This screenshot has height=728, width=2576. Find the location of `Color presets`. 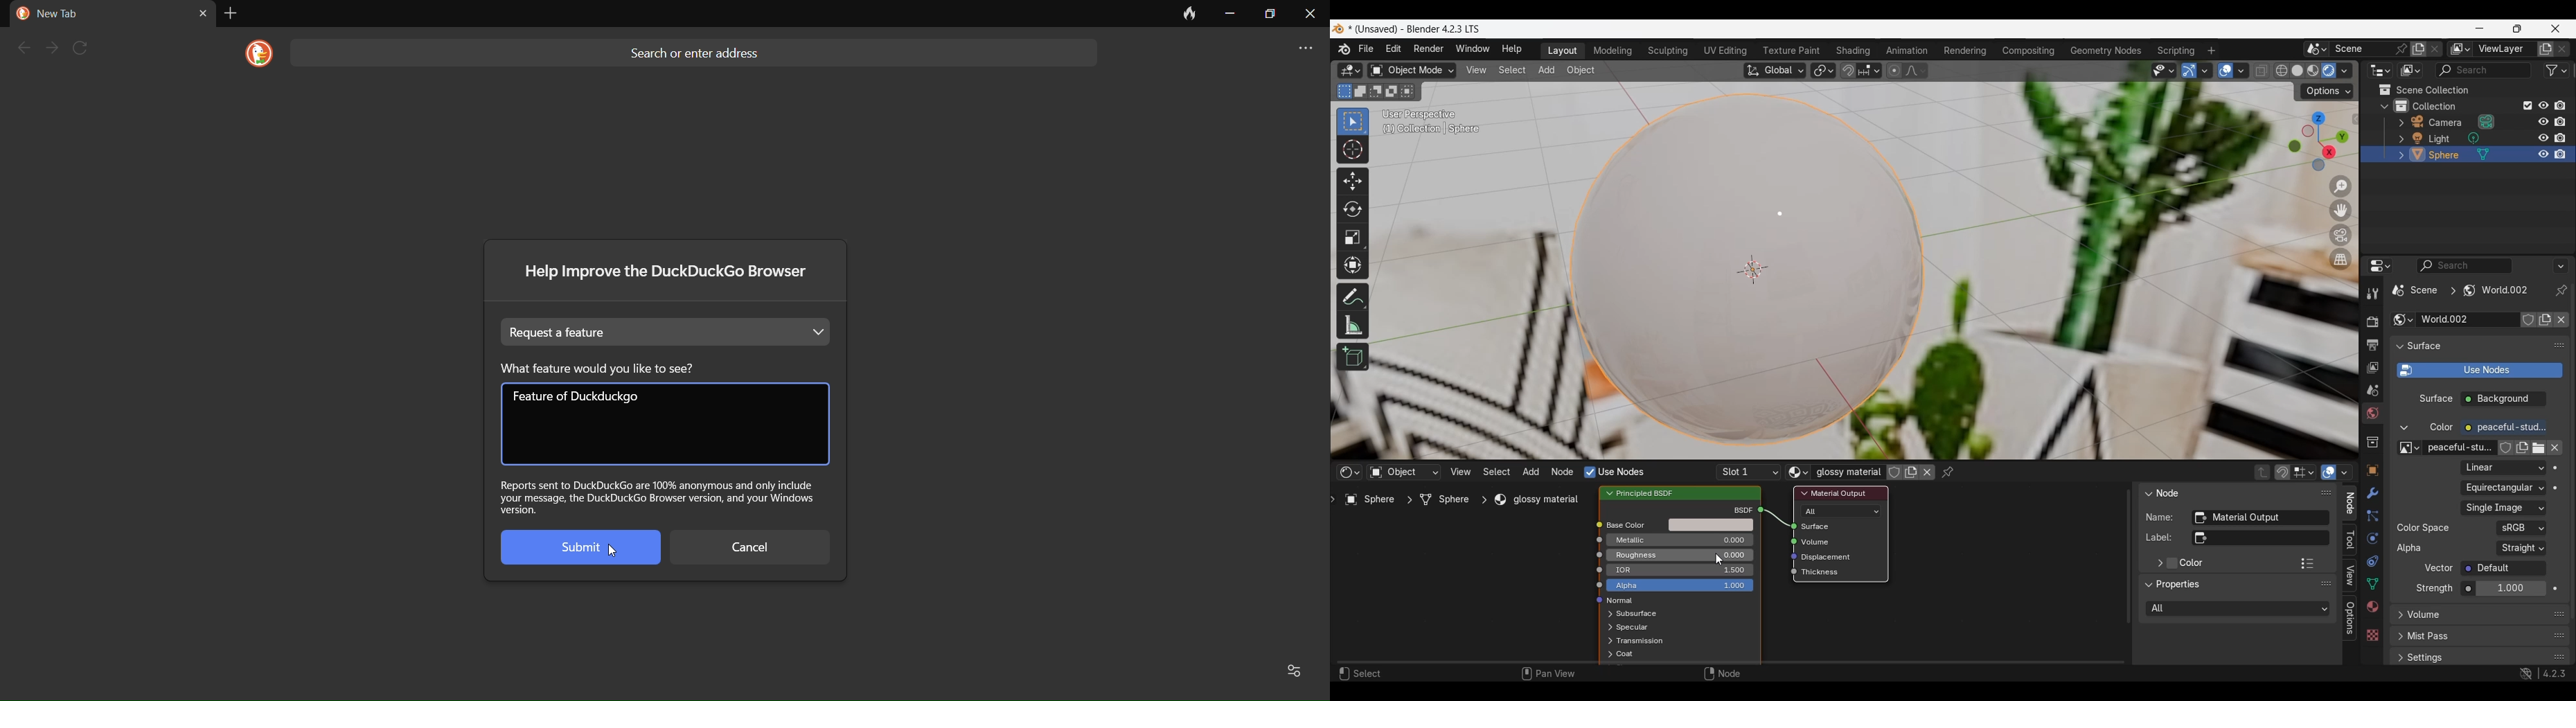

Color presets is located at coordinates (2307, 563).